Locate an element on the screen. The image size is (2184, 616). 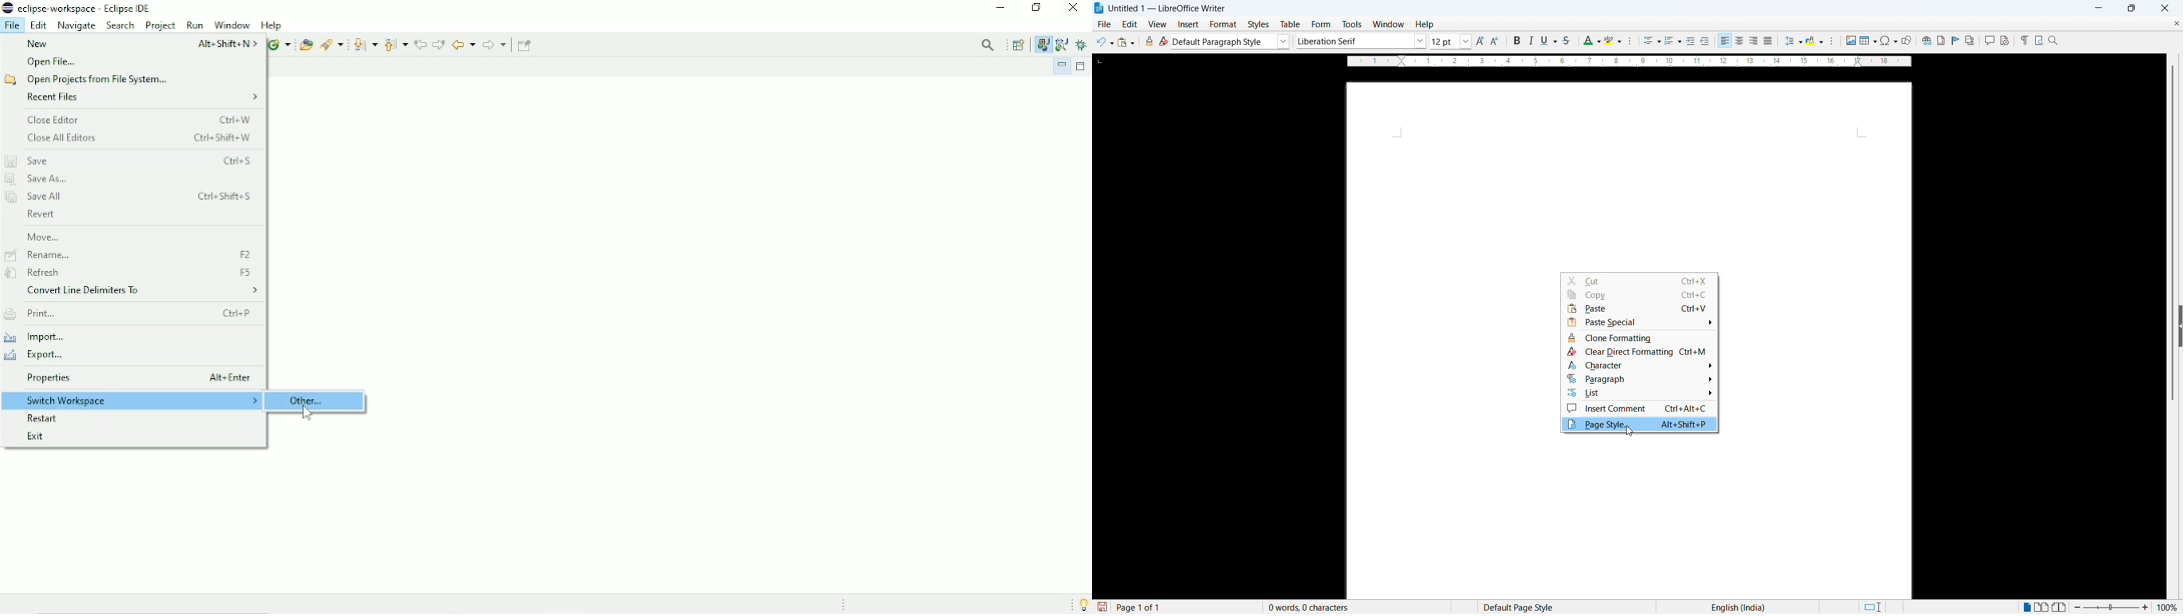
Set line spacing  is located at coordinates (1793, 41).